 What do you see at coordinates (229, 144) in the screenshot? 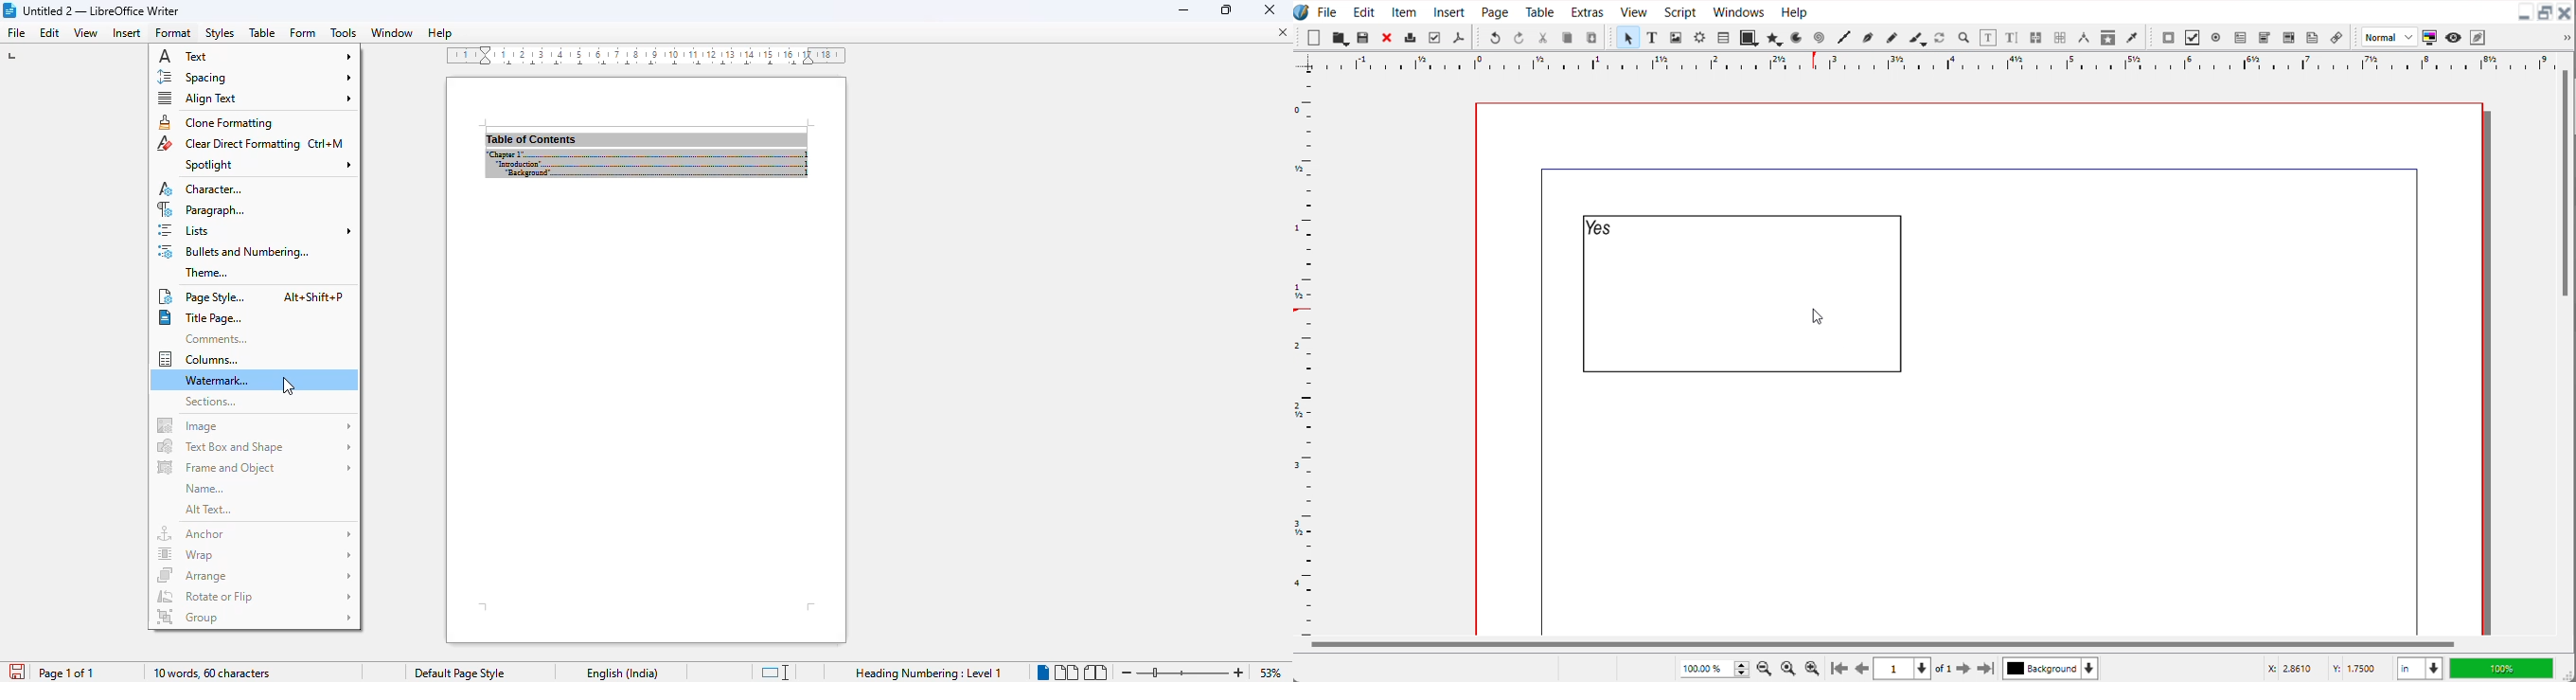
I see `clear direct formatting` at bounding box center [229, 144].